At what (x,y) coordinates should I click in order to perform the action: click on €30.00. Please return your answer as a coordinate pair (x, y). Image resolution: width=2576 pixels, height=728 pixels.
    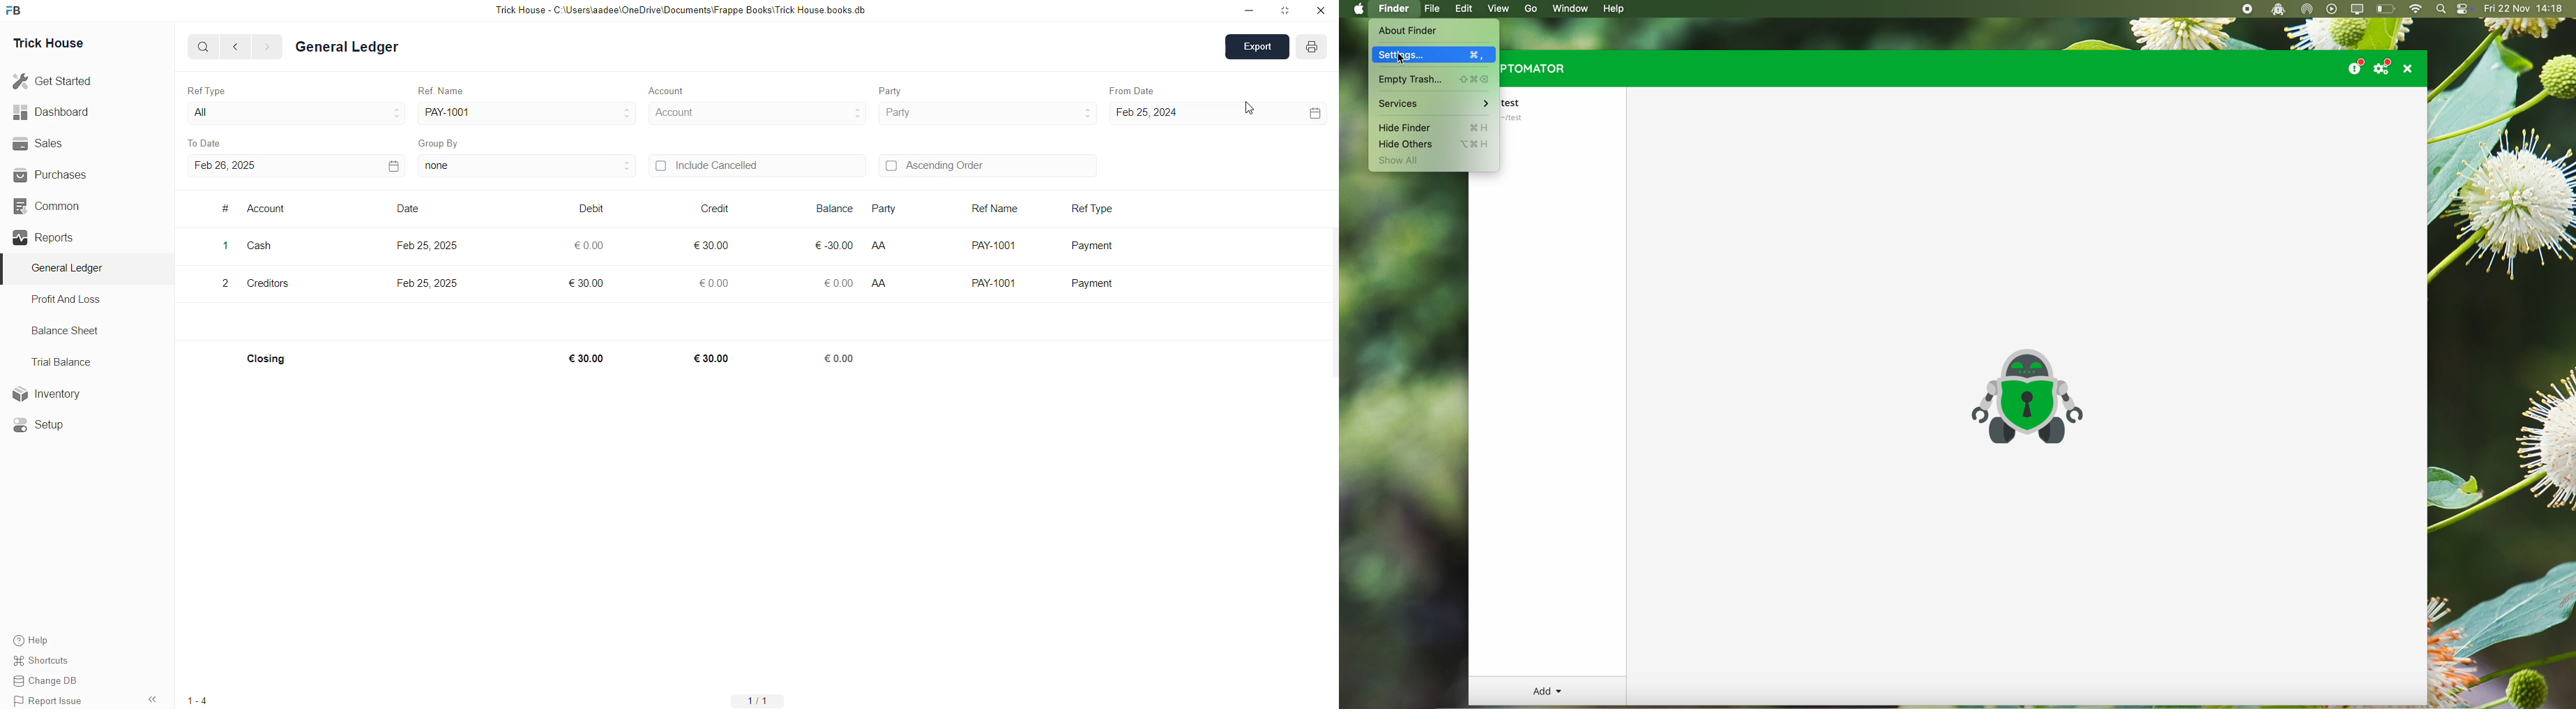
    Looking at the image, I should click on (582, 357).